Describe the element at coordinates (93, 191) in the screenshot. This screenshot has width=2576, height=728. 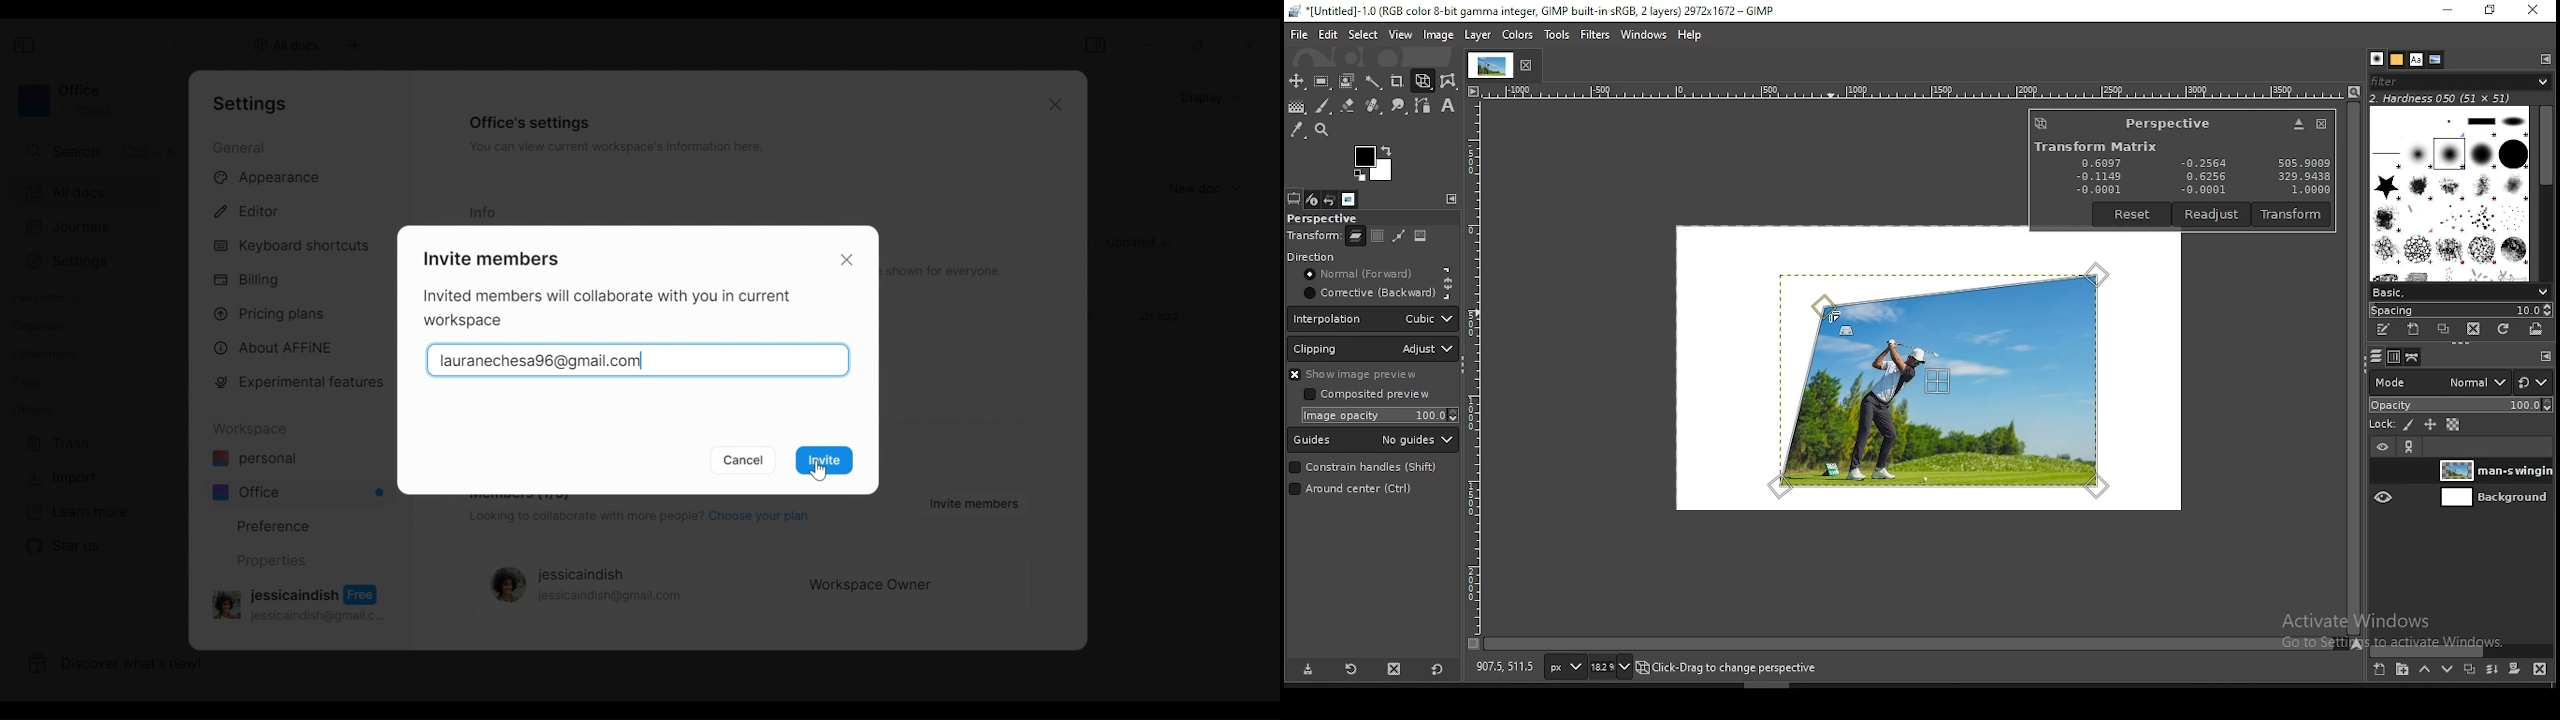
I see `All documents` at that location.